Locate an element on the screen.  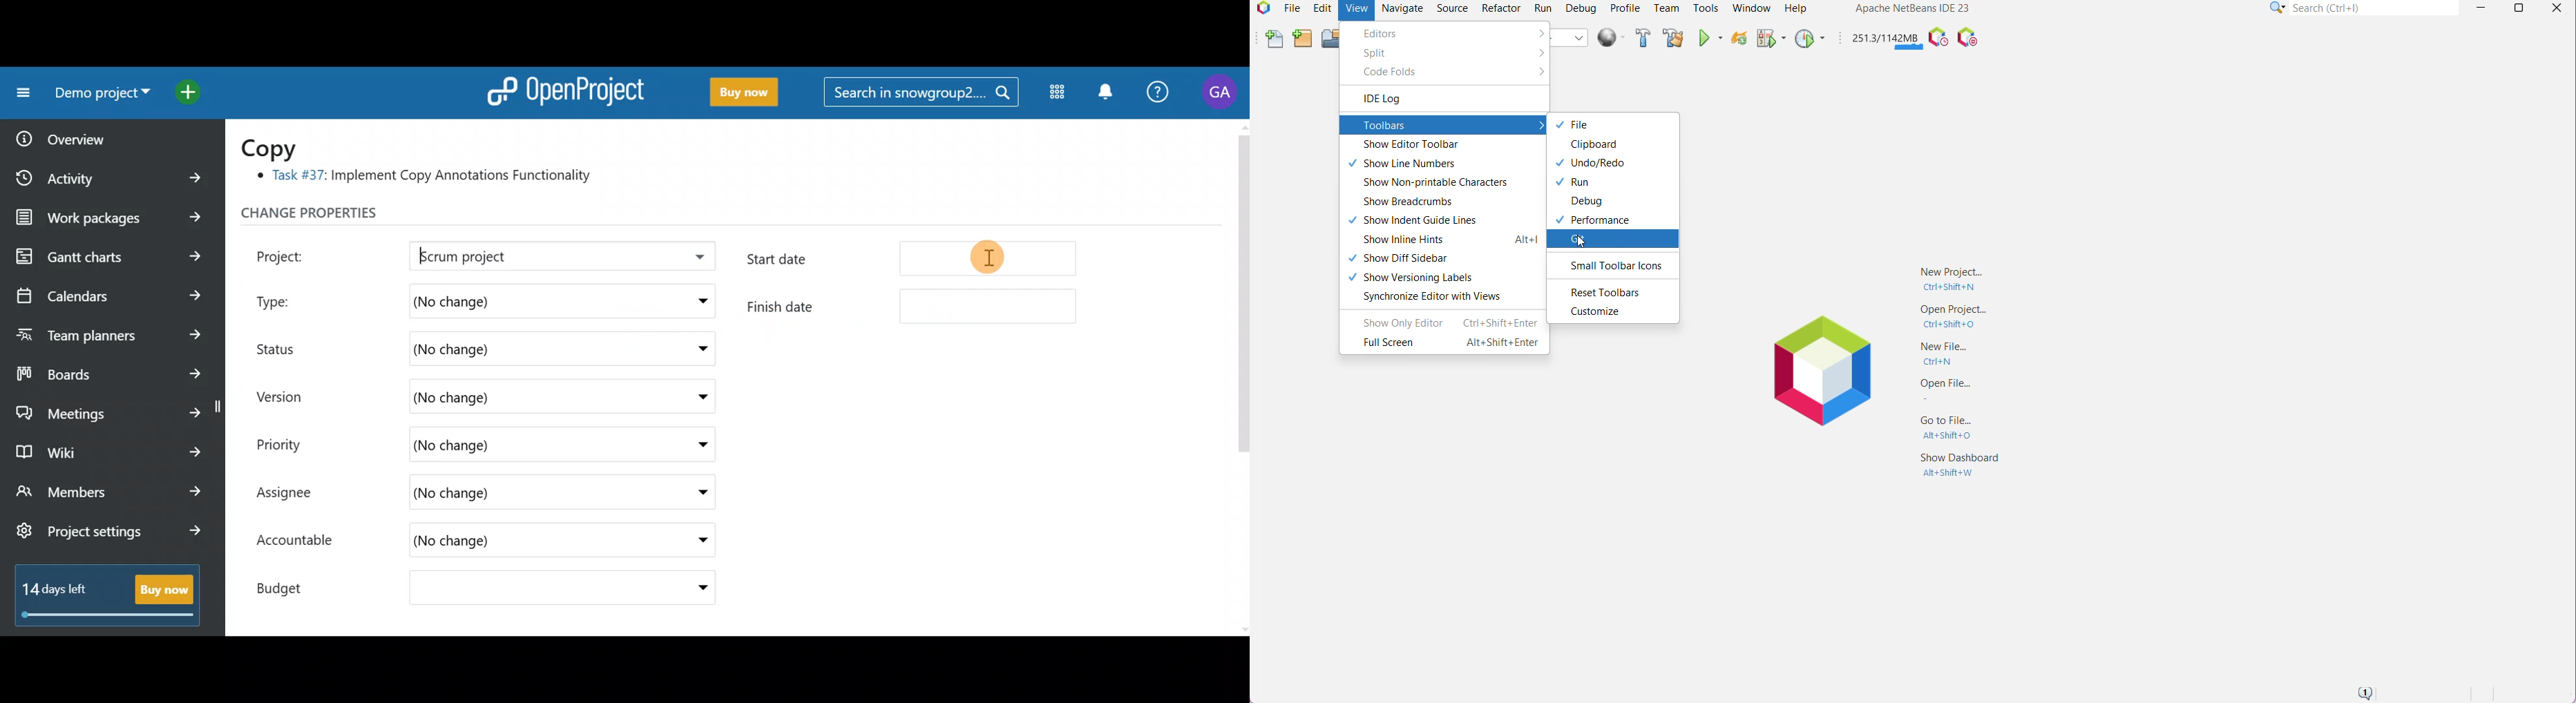
Status is located at coordinates (287, 347).